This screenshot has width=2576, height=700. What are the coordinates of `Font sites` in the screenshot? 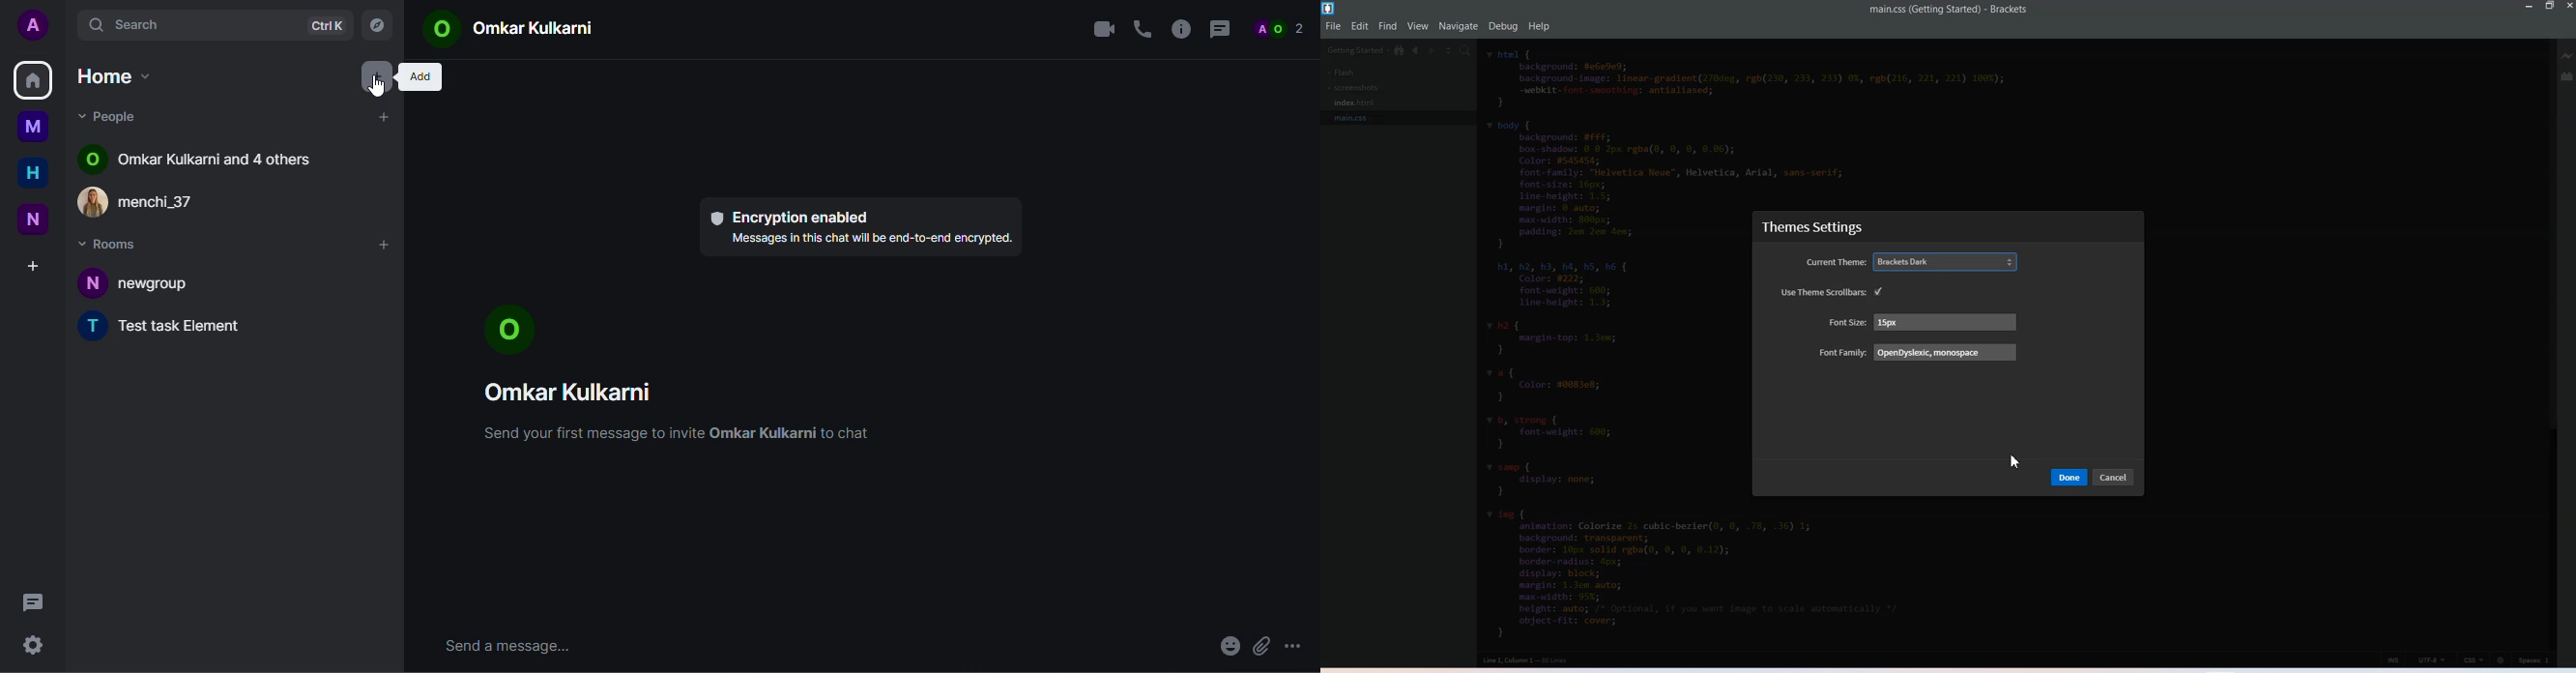 It's located at (1920, 322).